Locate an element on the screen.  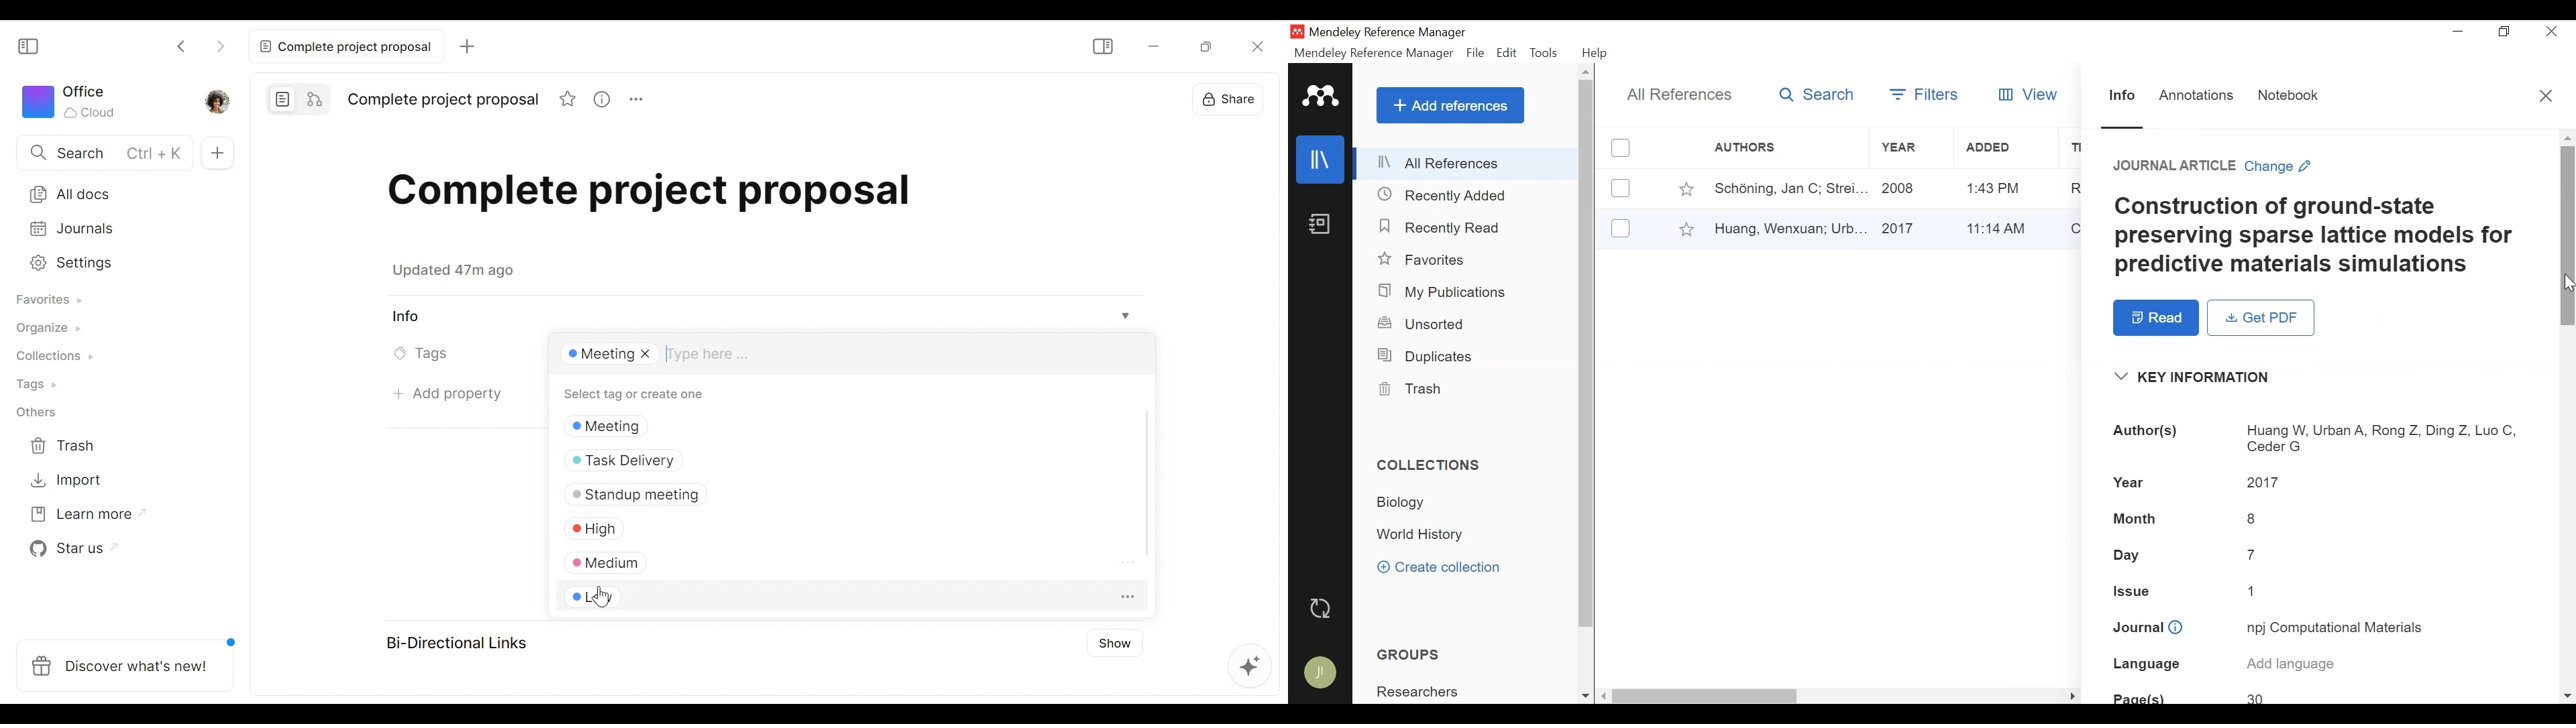
Show/Hide Key Information is located at coordinates (2201, 377).